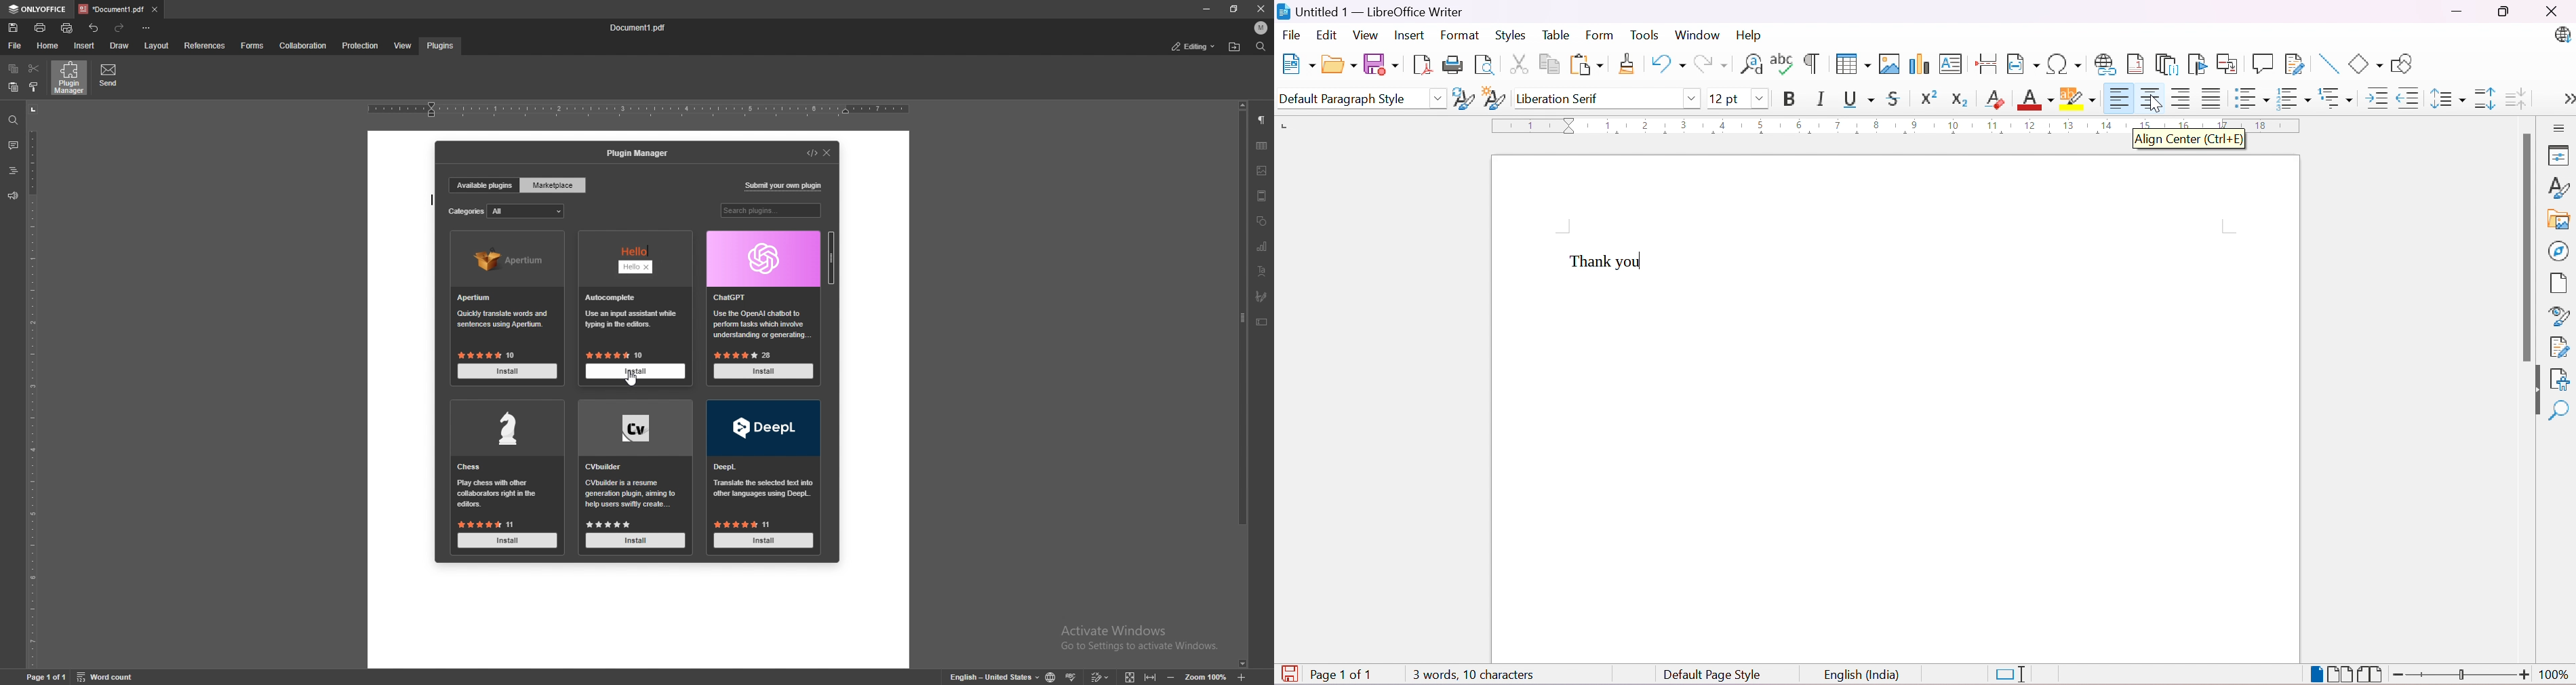 This screenshot has width=2576, height=700. What do you see at coordinates (762, 295) in the screenshot?
I see `chatgpt` at bounding box center [762, 295].